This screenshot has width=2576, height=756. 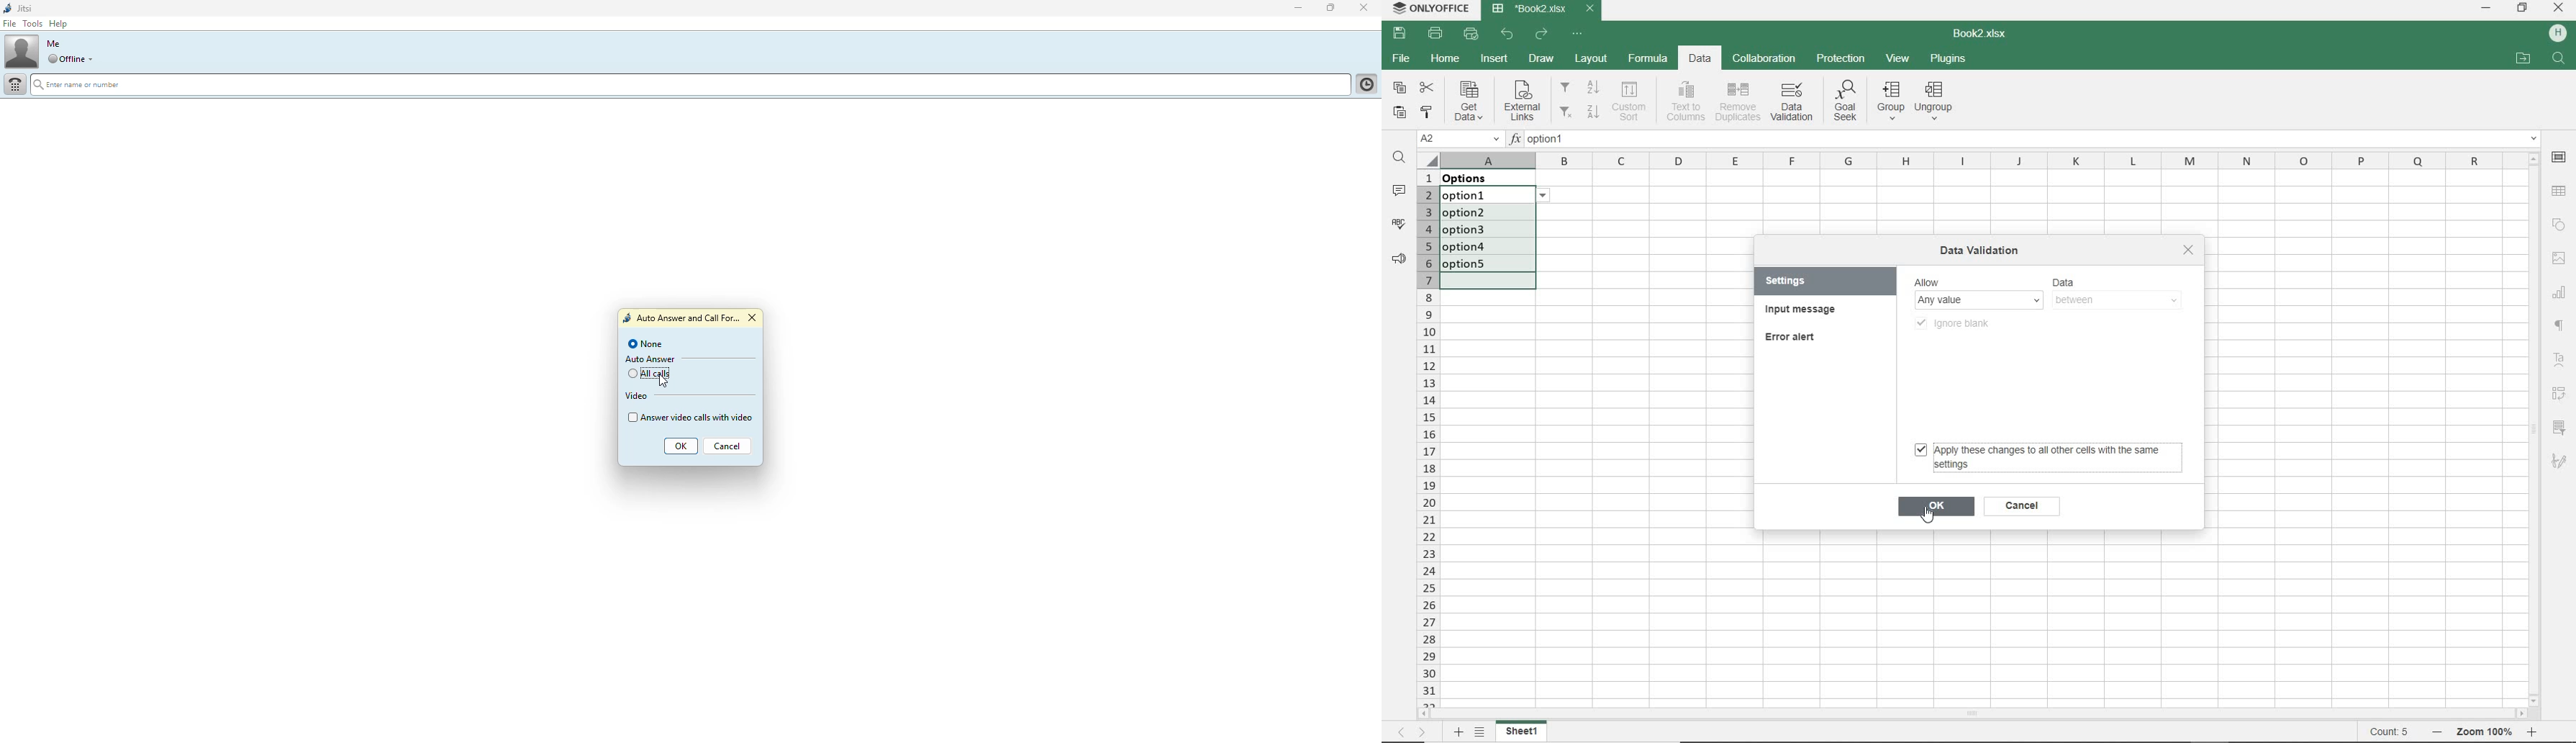 I want to click on DOCUMENT NAME, so click(x=1544, y=9).